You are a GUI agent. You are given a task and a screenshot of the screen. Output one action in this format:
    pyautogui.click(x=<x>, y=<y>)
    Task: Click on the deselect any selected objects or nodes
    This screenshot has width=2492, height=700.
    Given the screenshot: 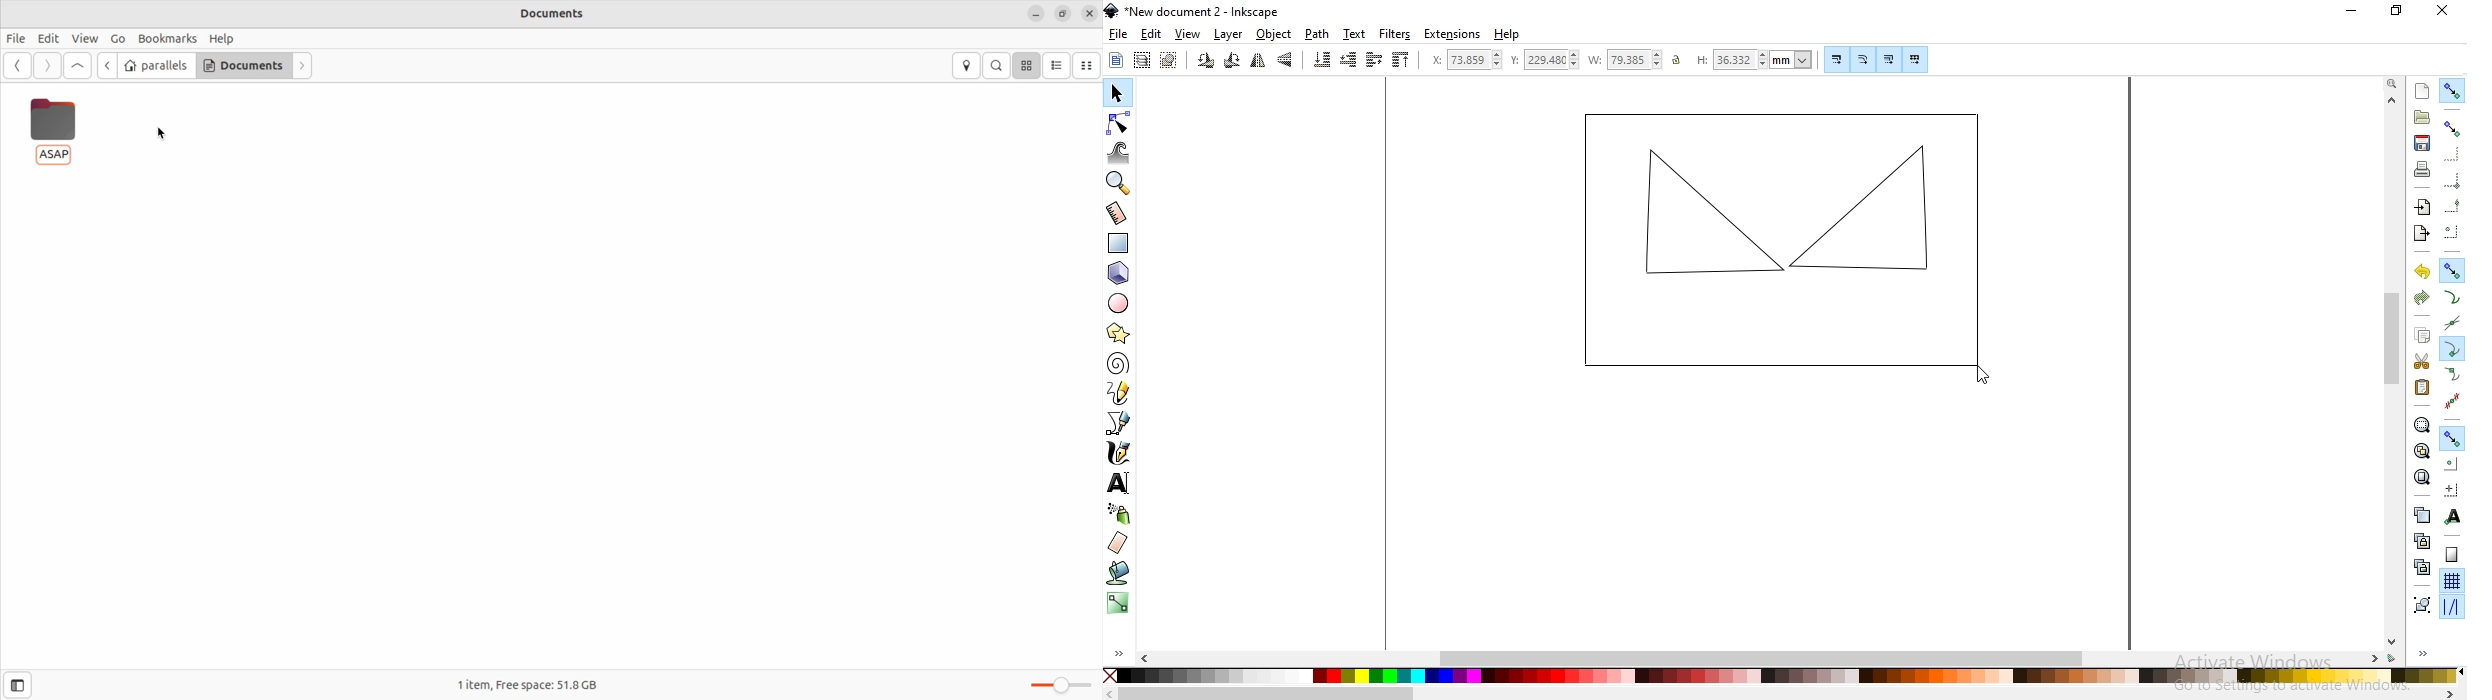 What is the action you would take?
    pyautogui.click(x=1170, y=61)
    